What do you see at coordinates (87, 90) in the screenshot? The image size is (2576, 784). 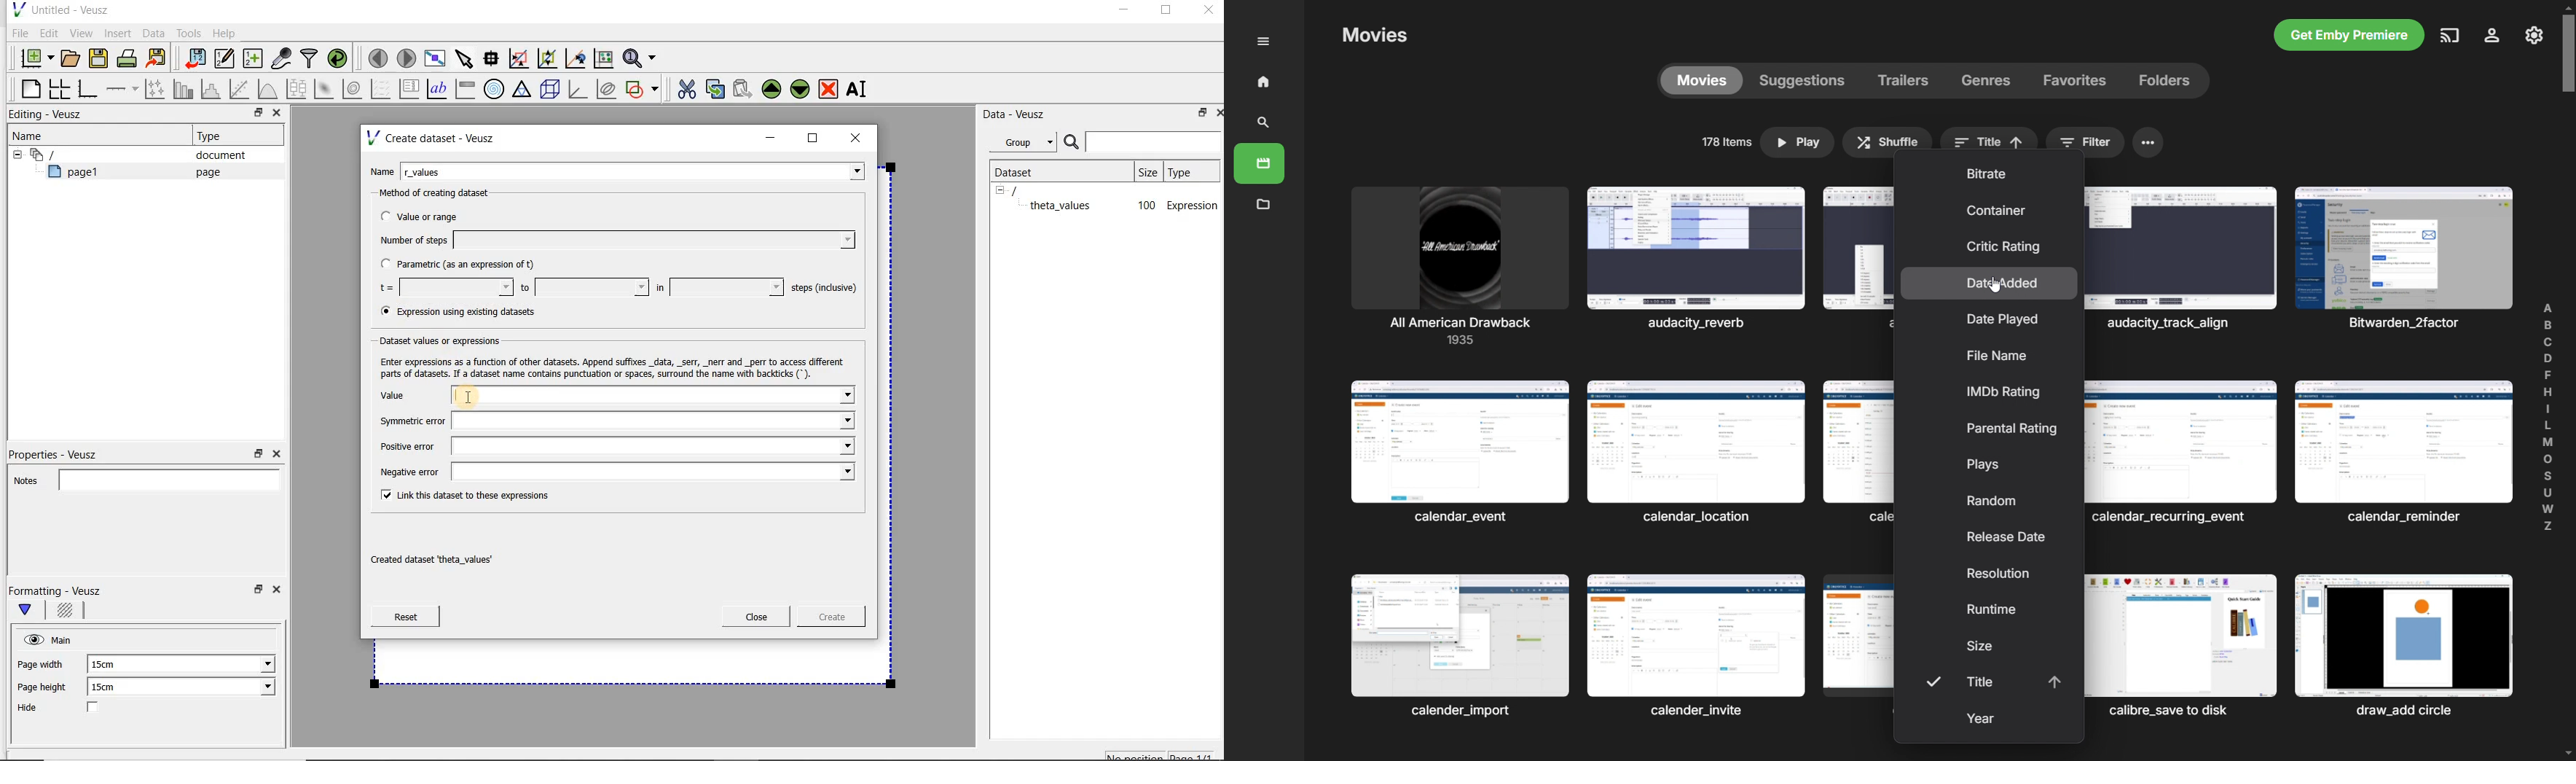 I see `base graph` at bounding box center [87, 90].